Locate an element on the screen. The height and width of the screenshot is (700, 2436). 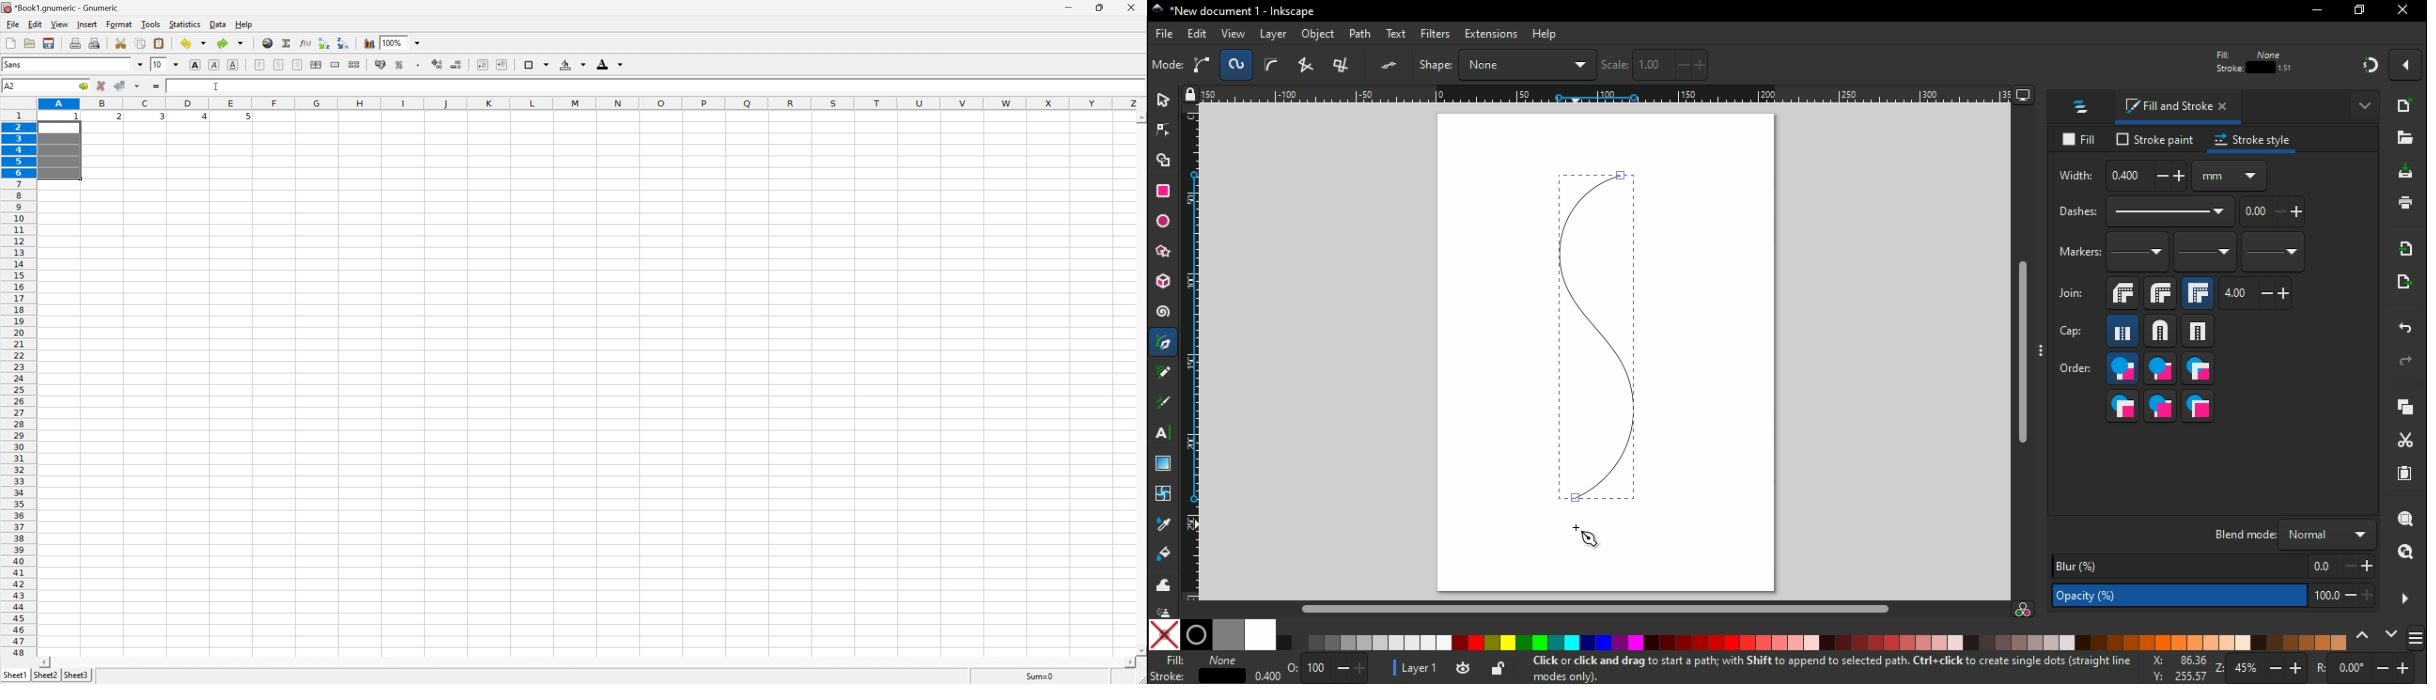
curved line is located at coordinates (1596, 337).